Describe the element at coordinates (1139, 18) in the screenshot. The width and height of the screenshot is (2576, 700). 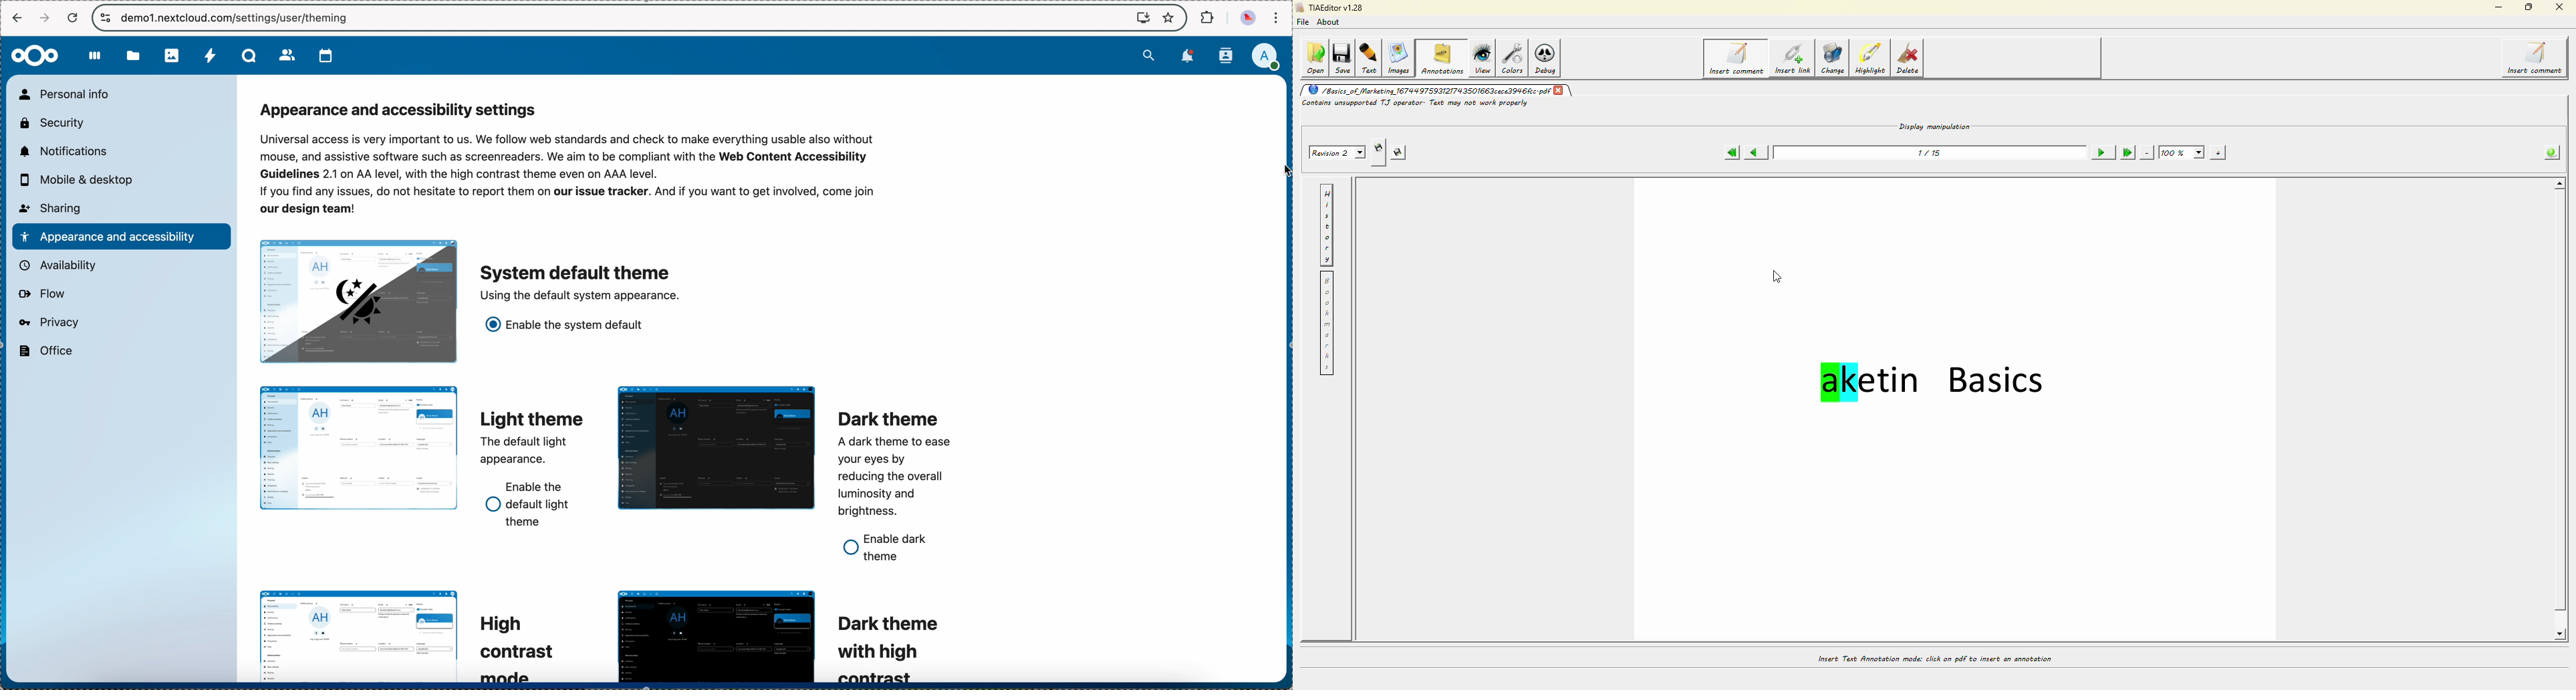
I see `screen` at that location.